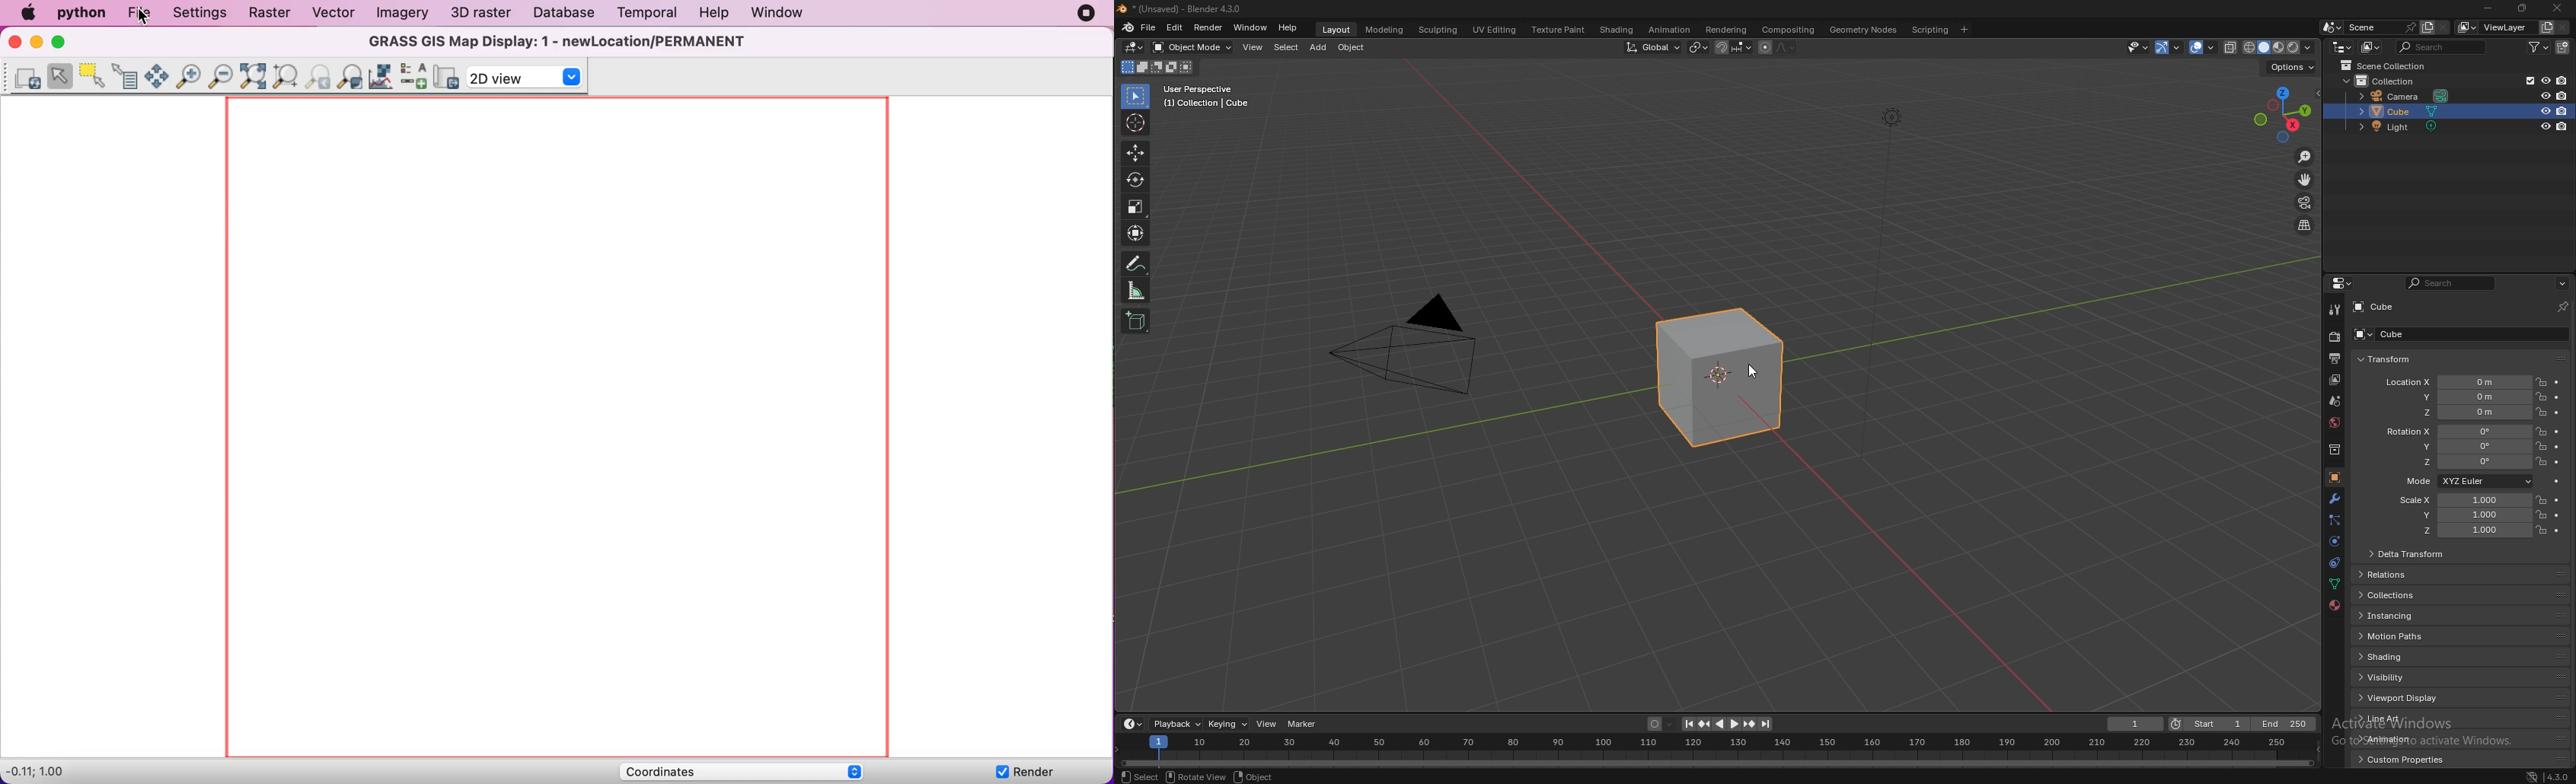 This screenshot has height=784, width=2576. I want to click on animate property, so click(2557, 531).